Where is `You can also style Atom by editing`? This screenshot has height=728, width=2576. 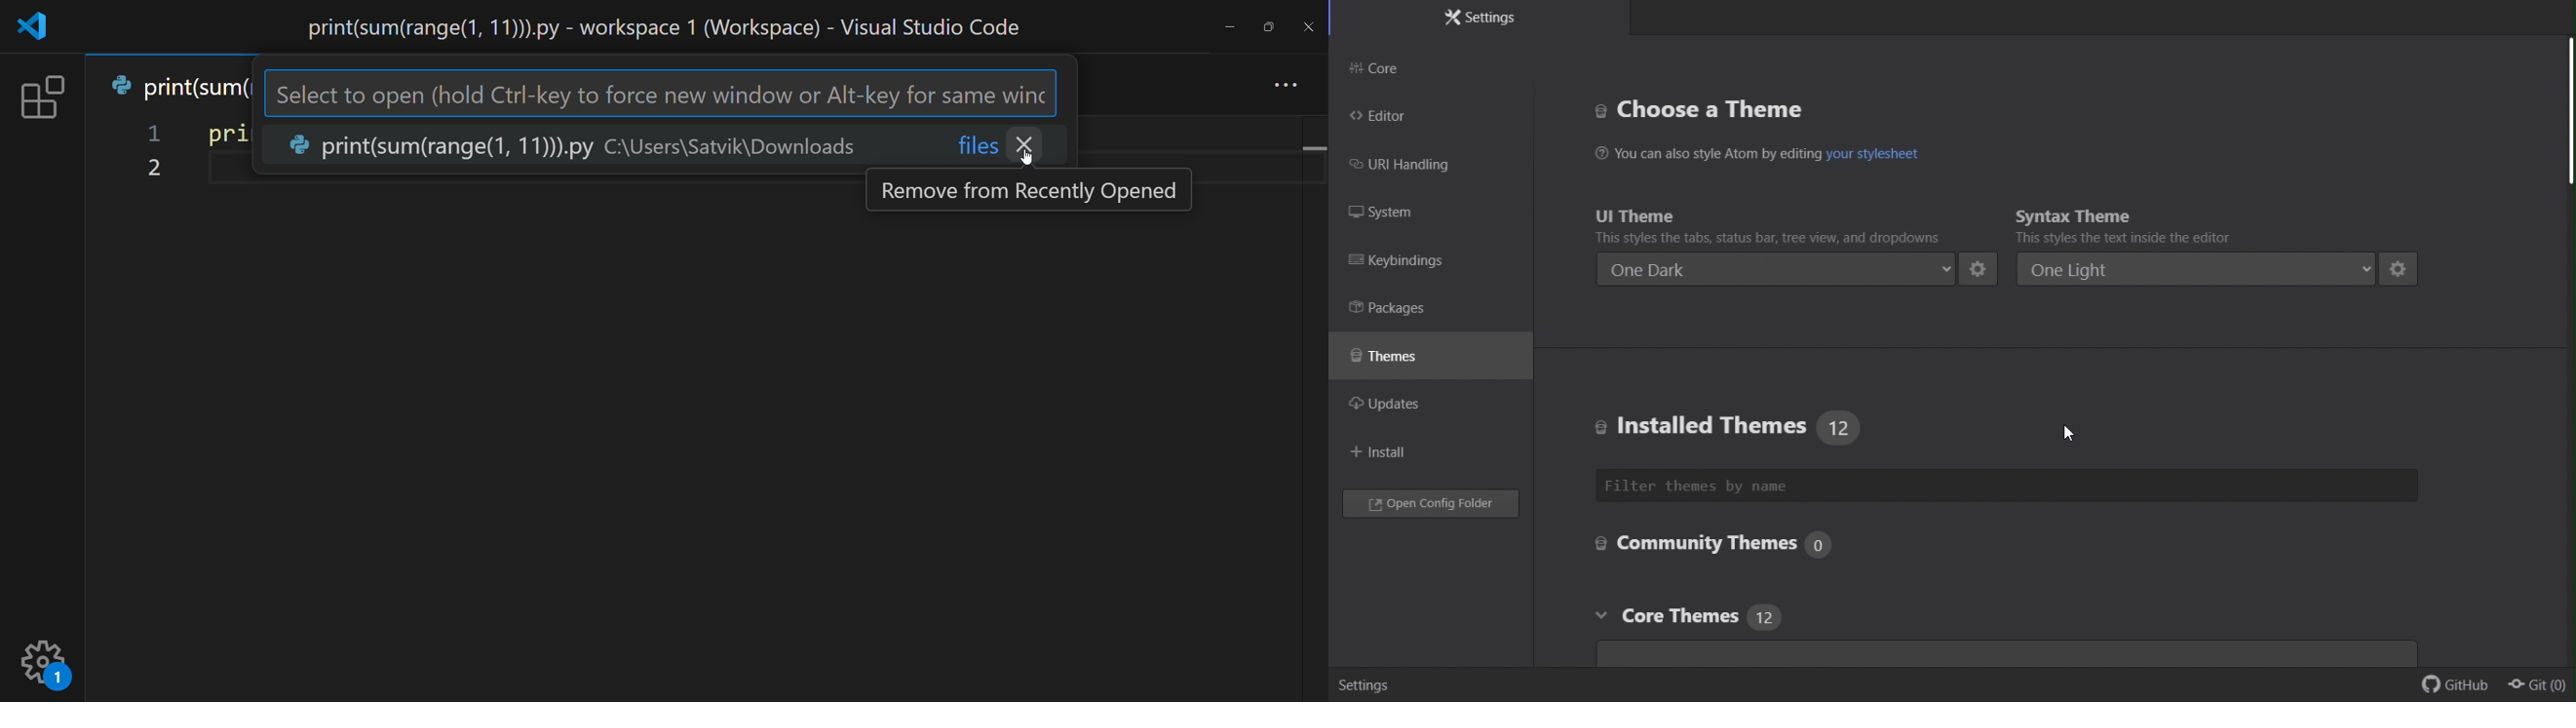
You can also style Atom by editing is located at coordinates (1706, 159).